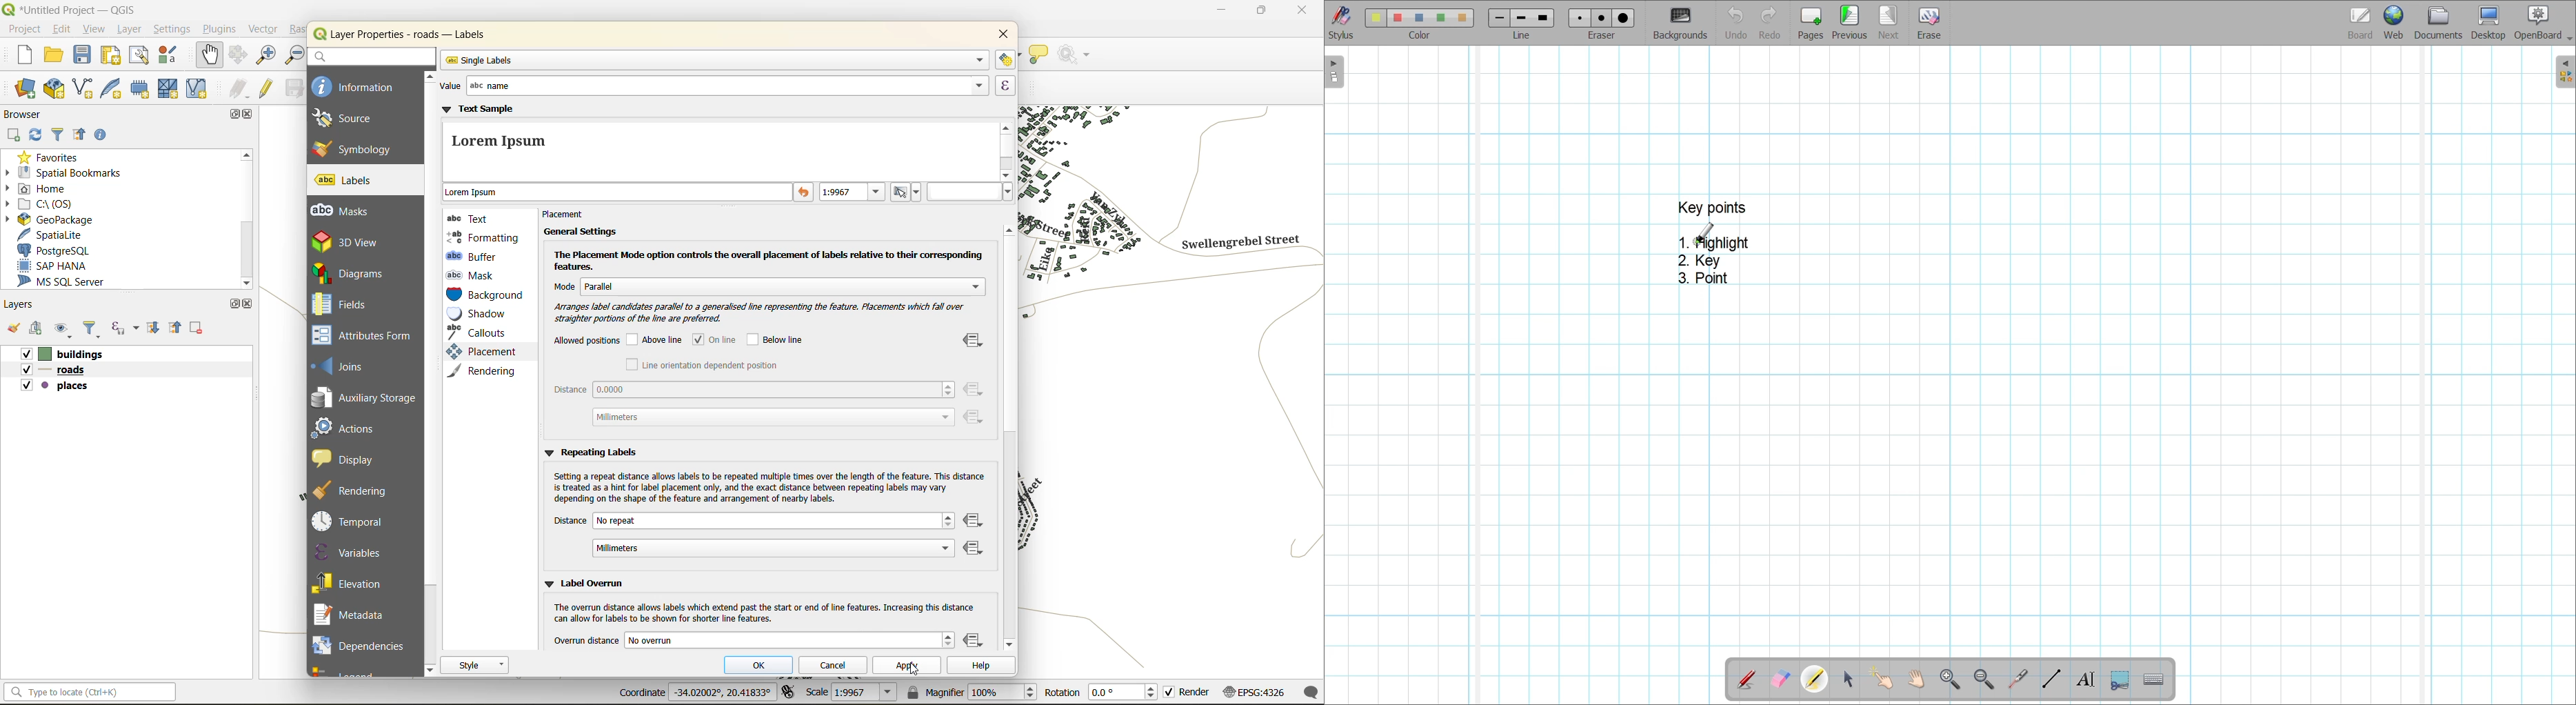  Describe the element at coordinates (59, 370) in the screenshot. I see `roads layer` at that location.